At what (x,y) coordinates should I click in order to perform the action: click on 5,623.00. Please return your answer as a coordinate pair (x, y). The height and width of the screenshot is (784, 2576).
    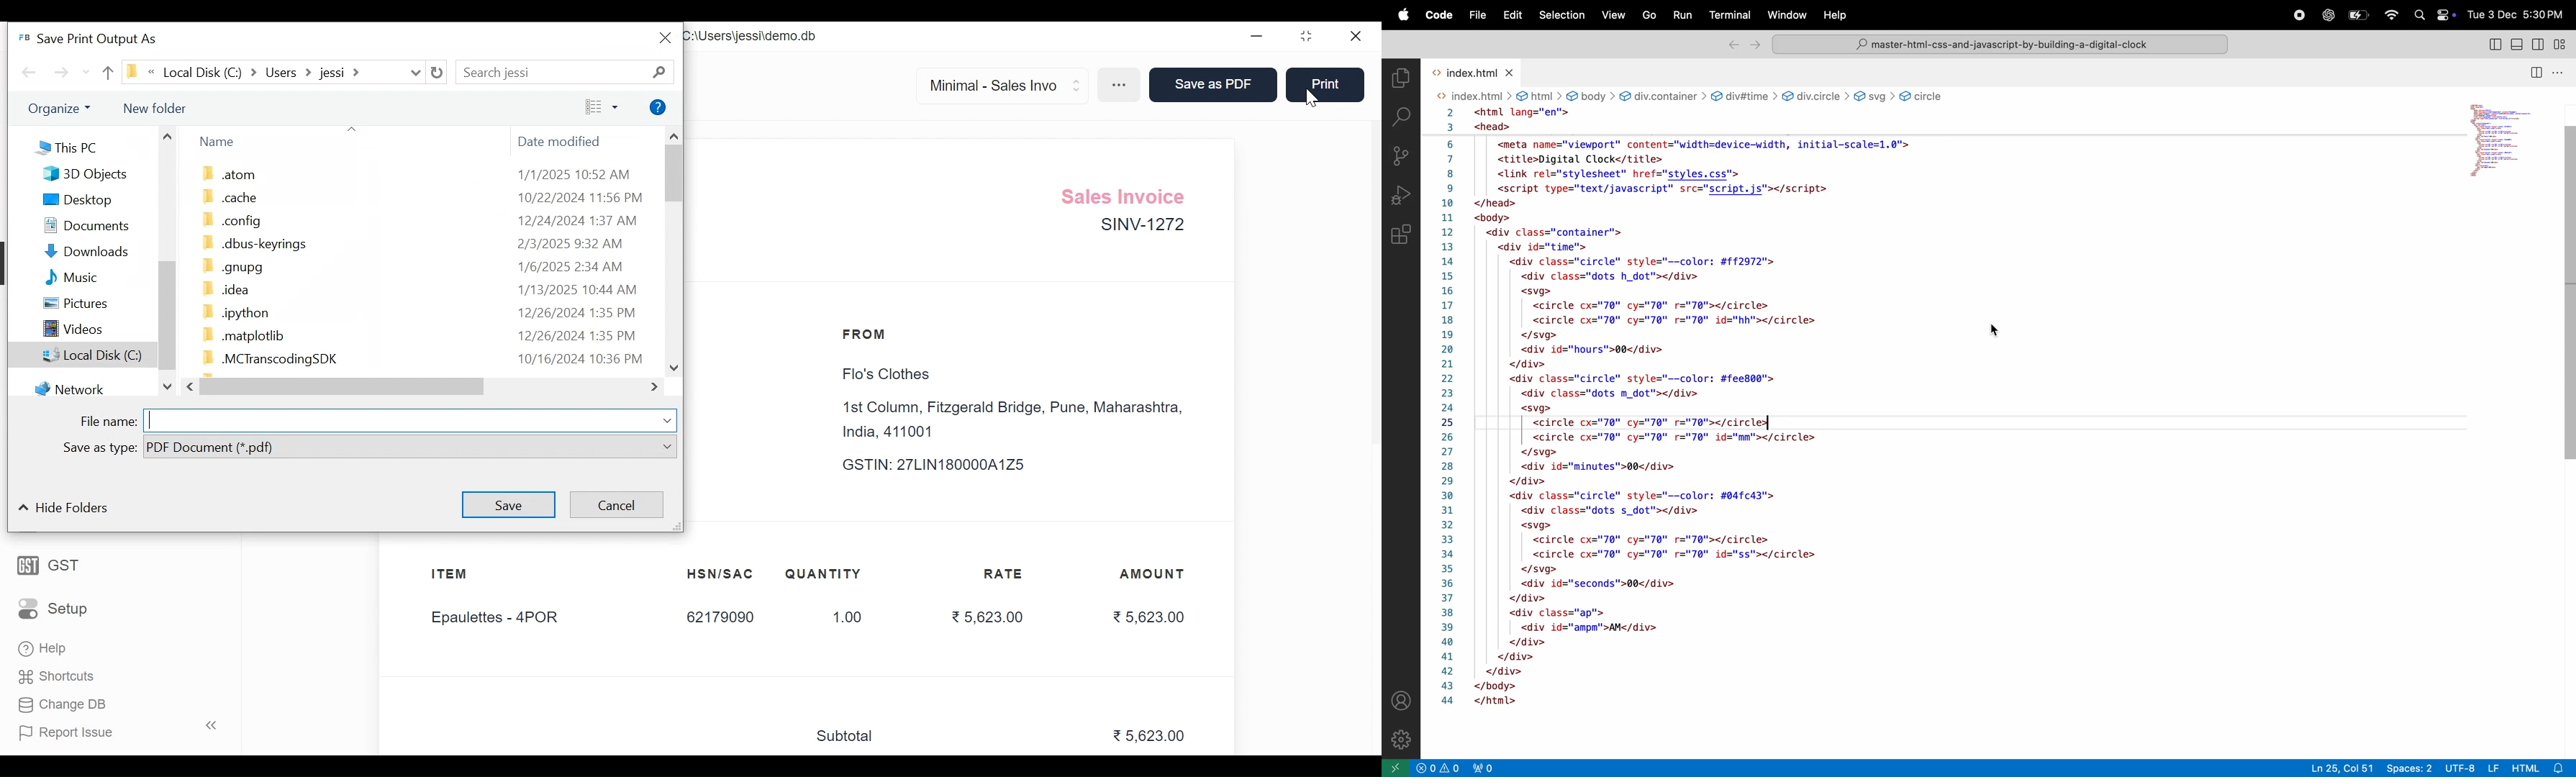
    Looking at the image, I should click on (1148, 617).